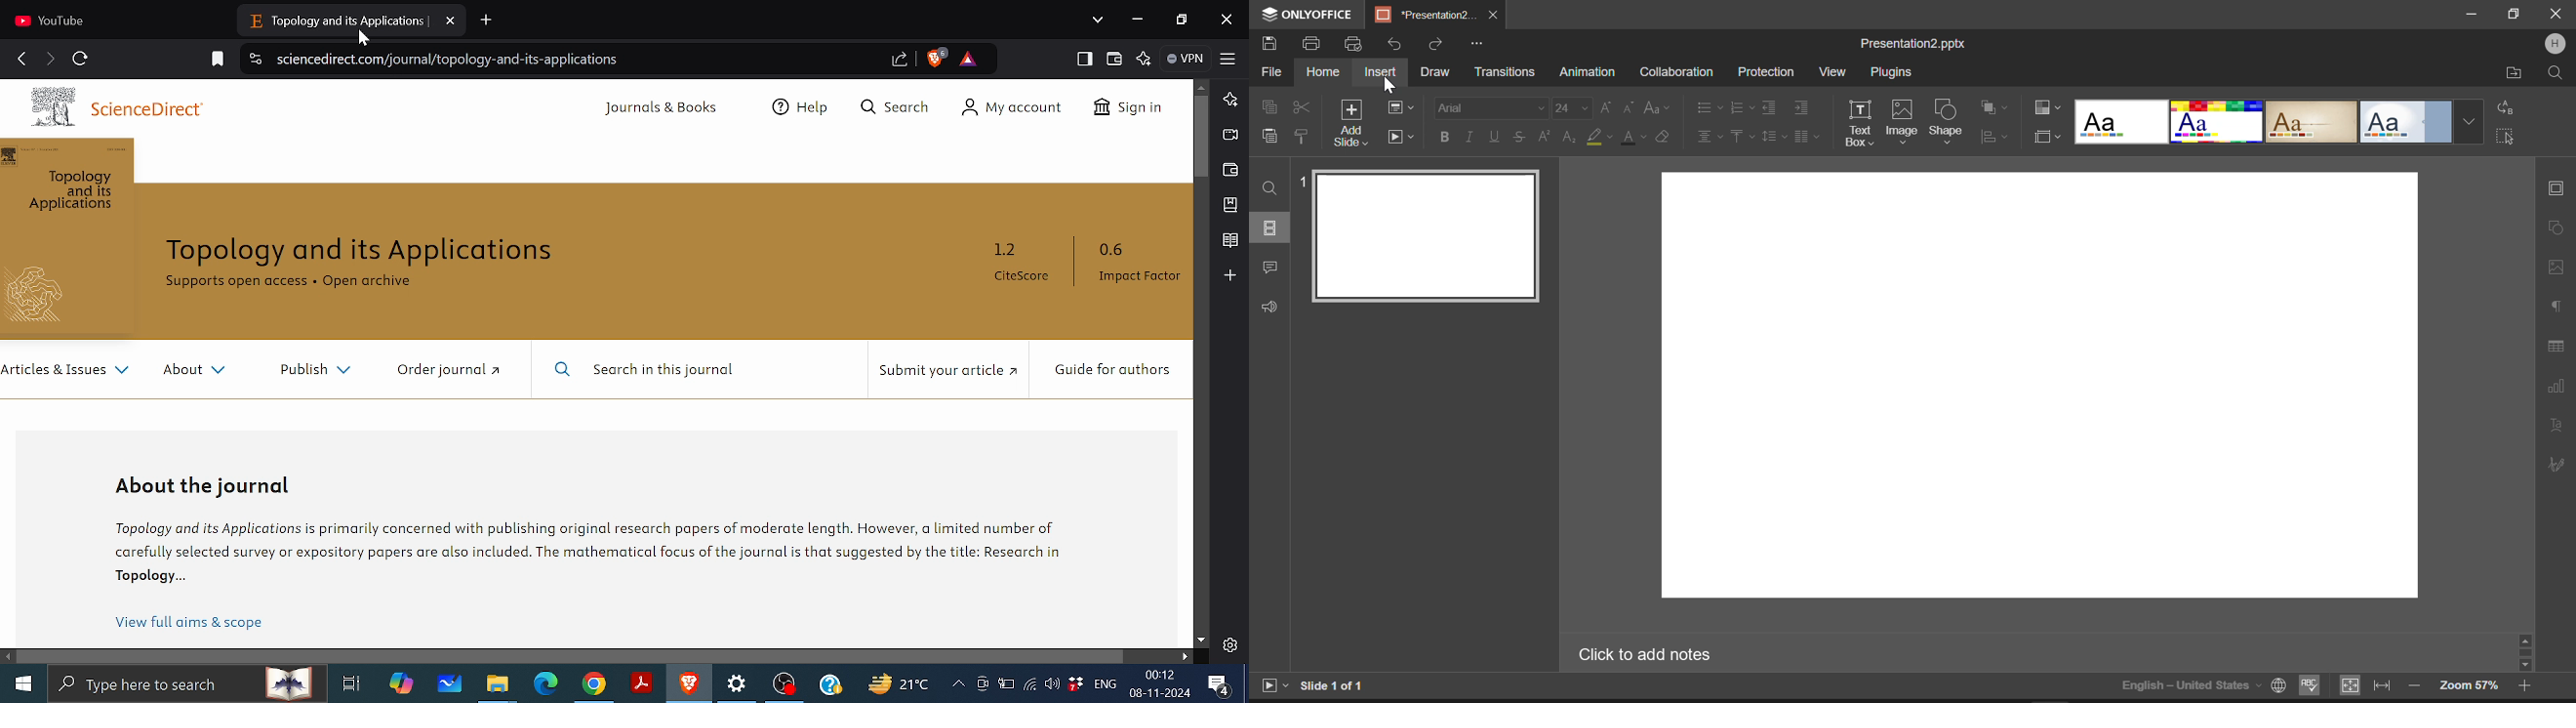 The image size is (2576, 728). What do you see at coordinates (2507, 138) in the screenshot?
I see `Select All` at bounding box center [2507, 138].